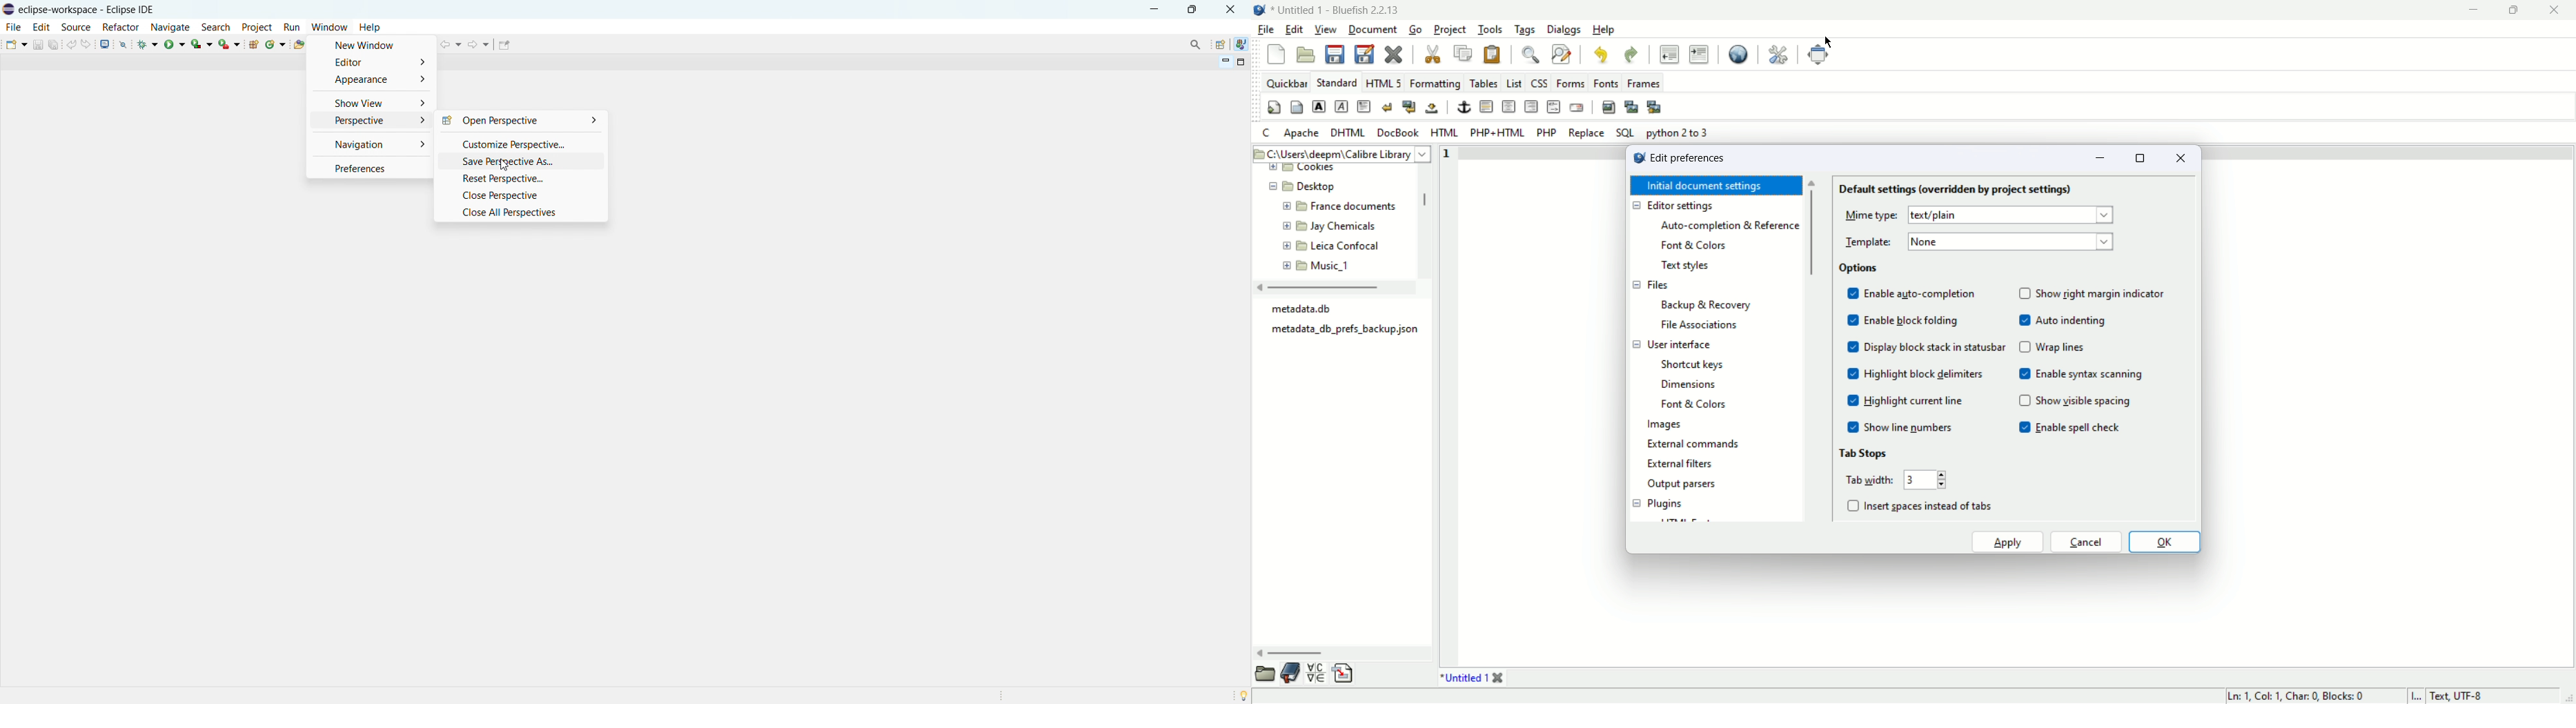  What do you see at coordinates (1532, 56) in the screenshot?
I see `find` at bounding box center [1532, 56].